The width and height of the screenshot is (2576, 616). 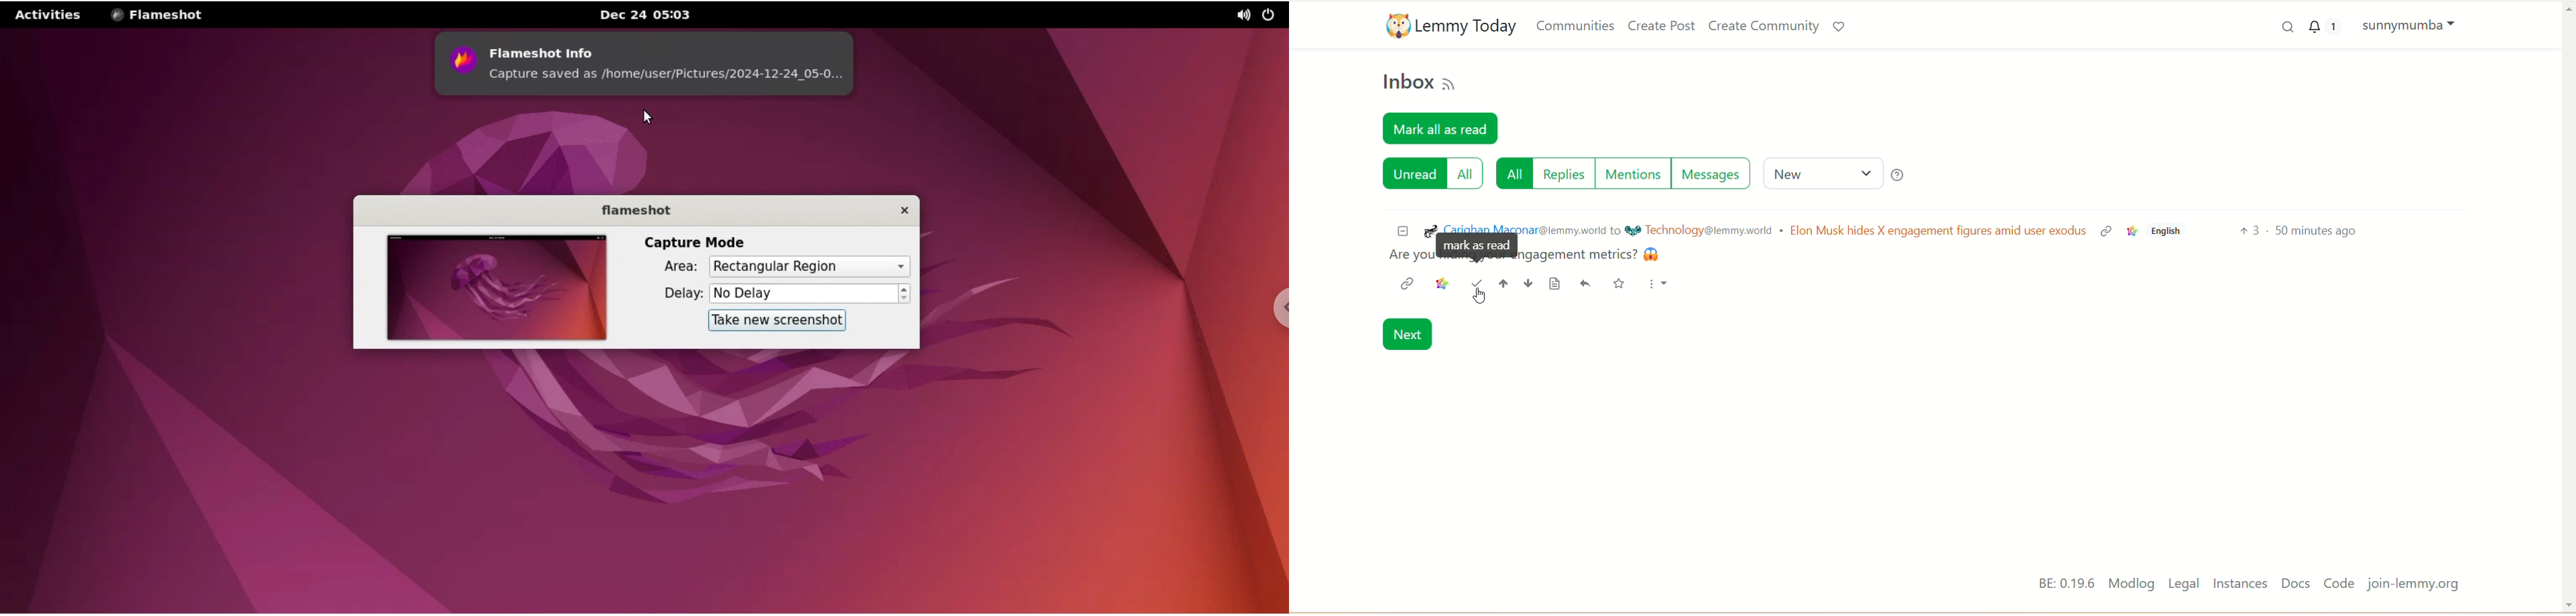 I want to click on pointer (clicked), so click(x=1483, y=297).